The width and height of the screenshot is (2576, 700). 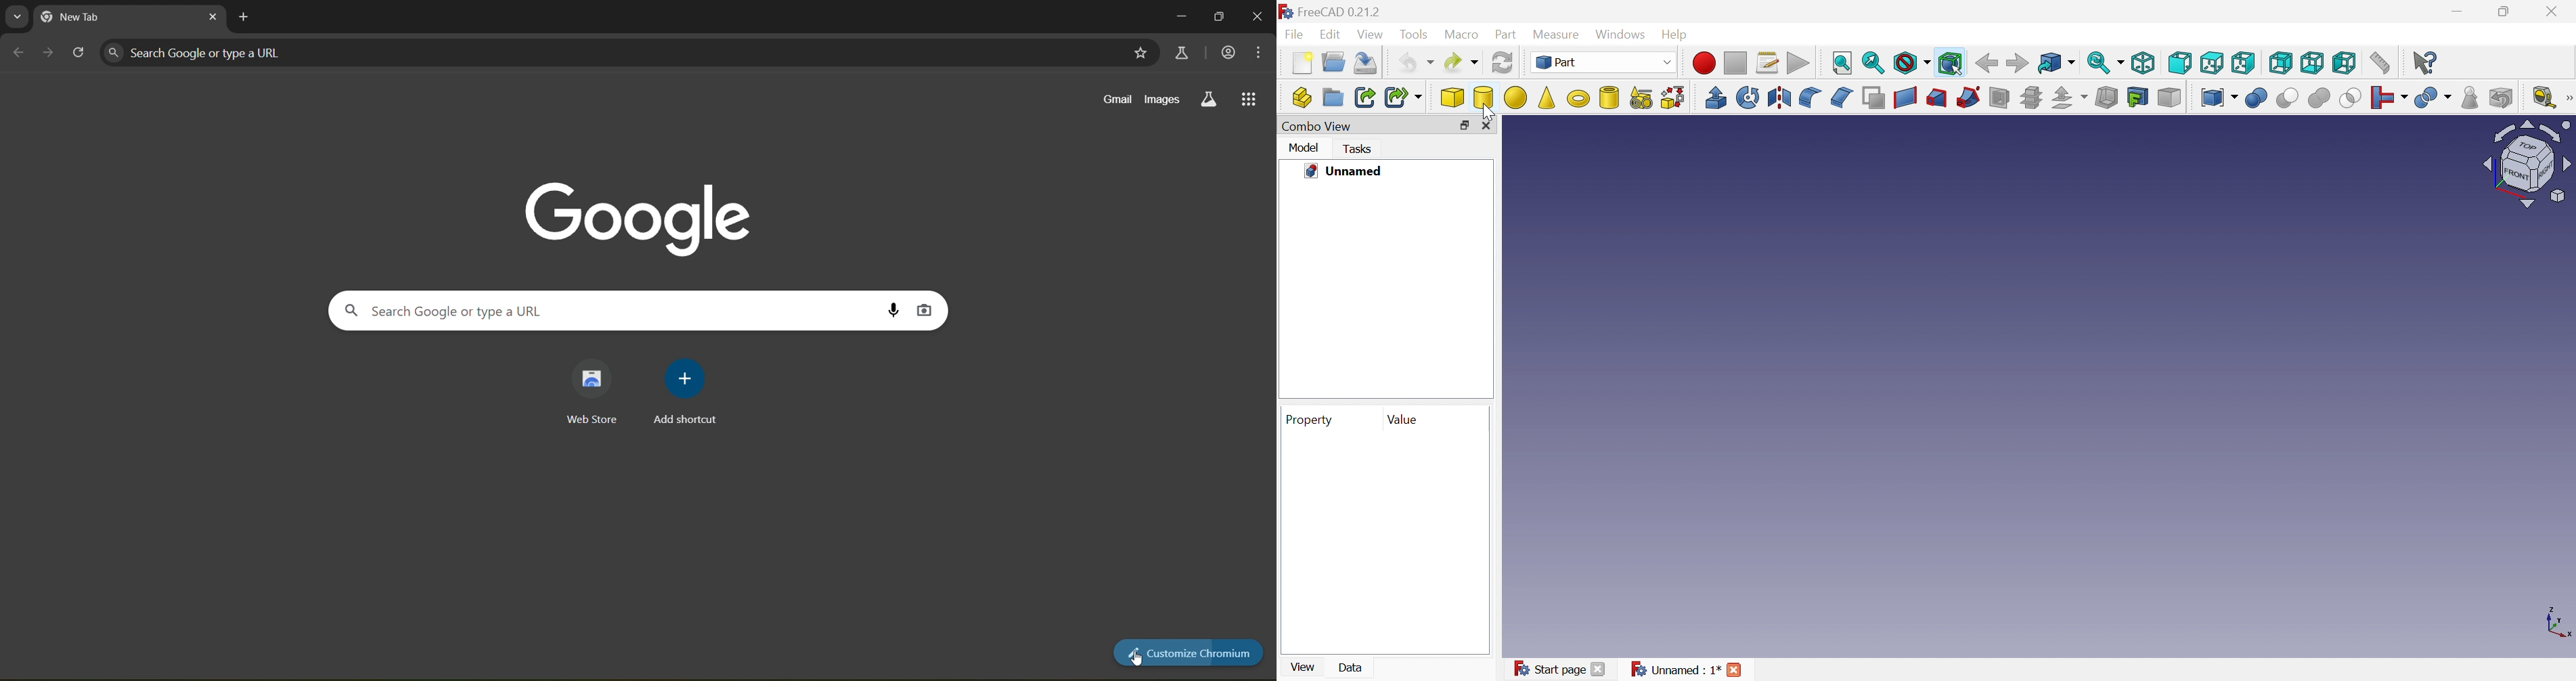 I want to click on Measure distance, so click(x=2380, y=62).